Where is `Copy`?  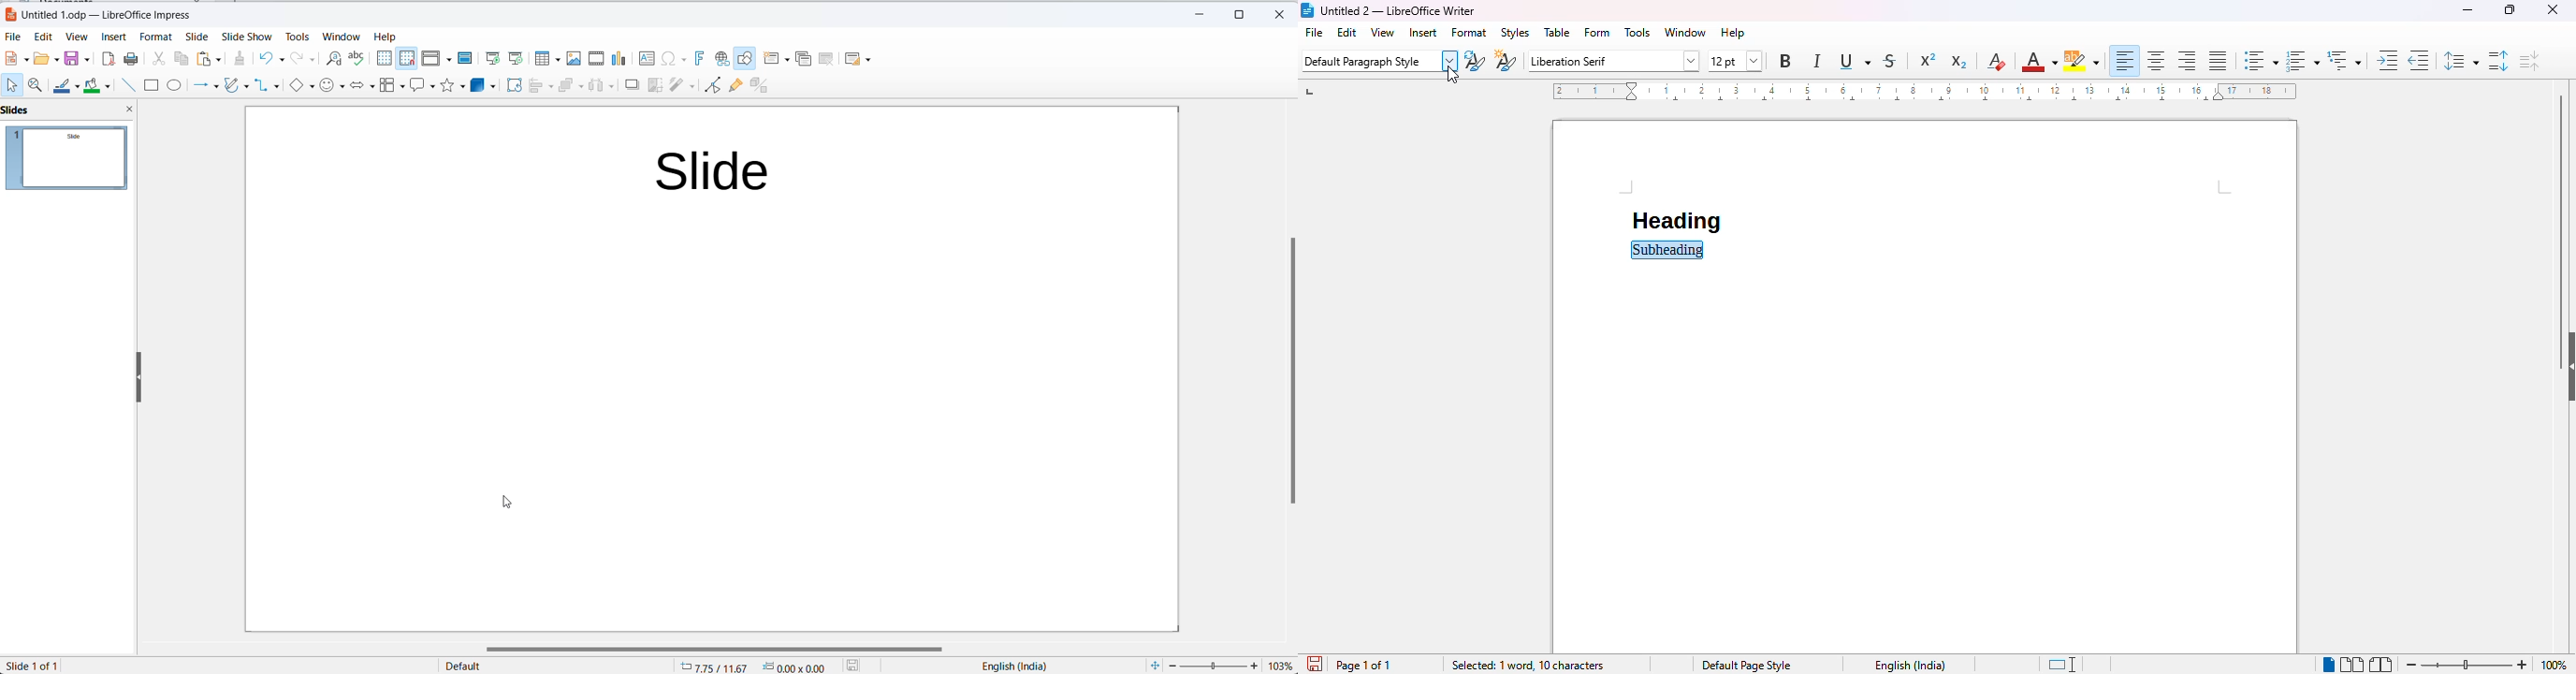 Copy is located at coordinates (177, 61).